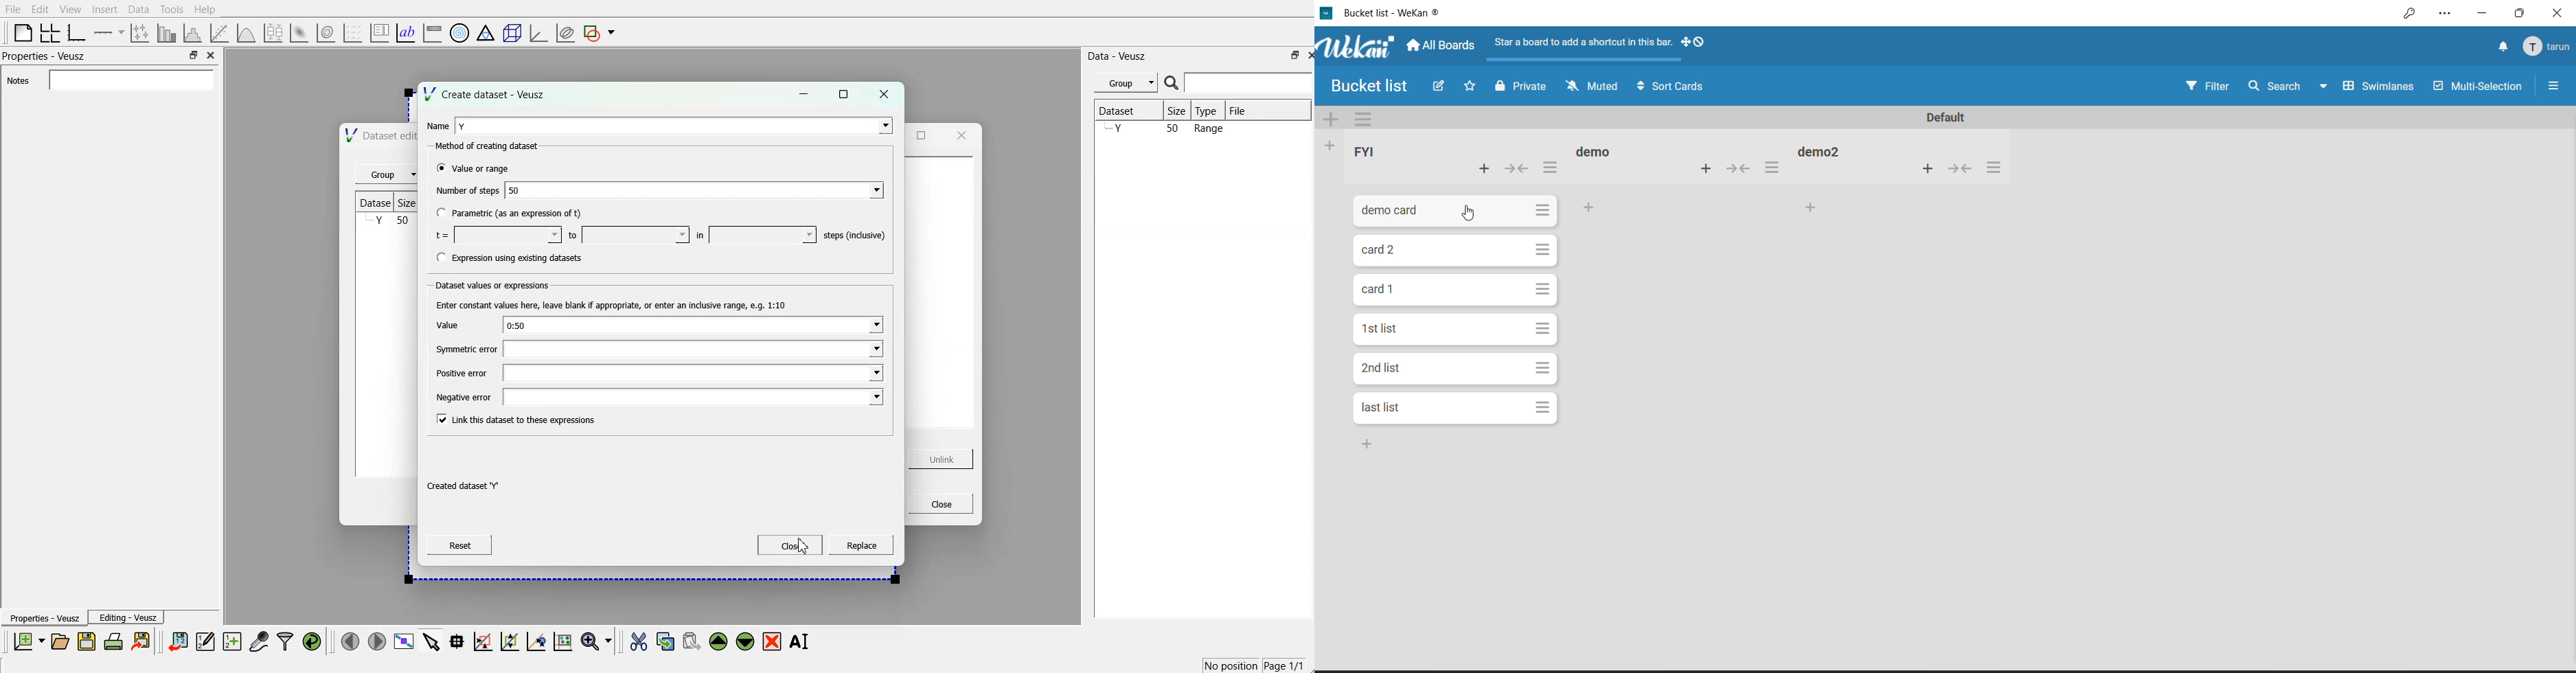 This screenshot has width=2576, height=700. I want to click on add card to bottom of the list, so click(1675, 210).